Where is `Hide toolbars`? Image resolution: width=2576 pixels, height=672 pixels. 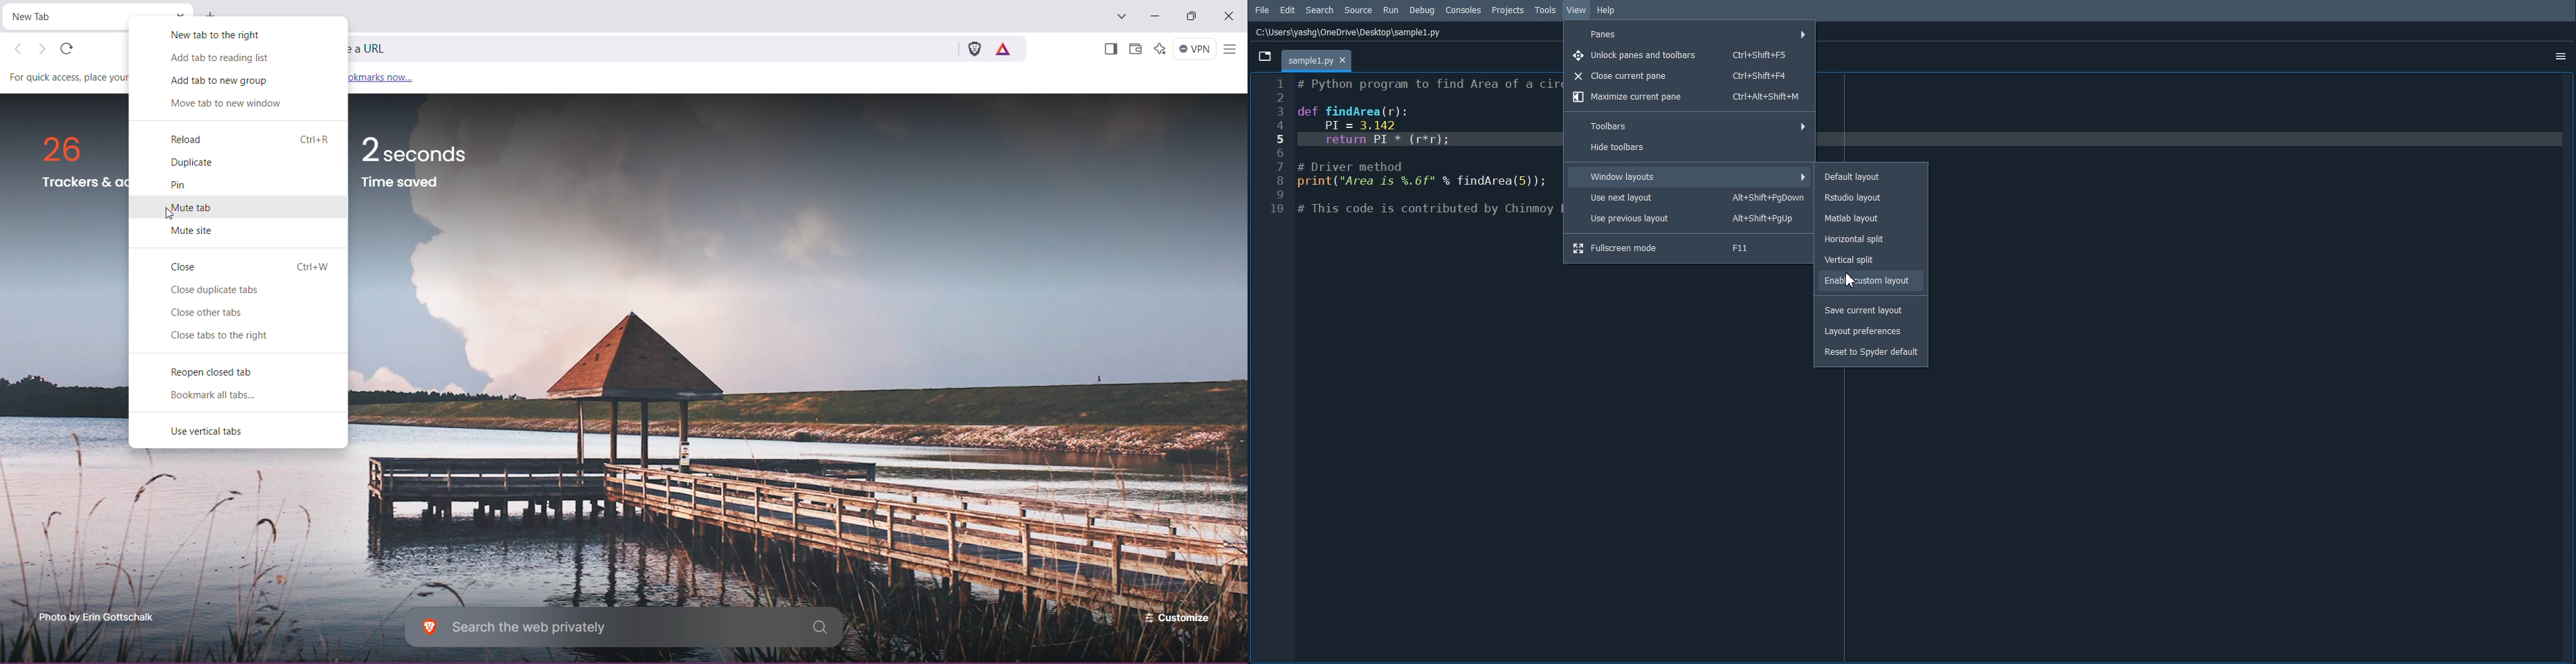 Hide toolbars is located at coordinates (1689, 148).